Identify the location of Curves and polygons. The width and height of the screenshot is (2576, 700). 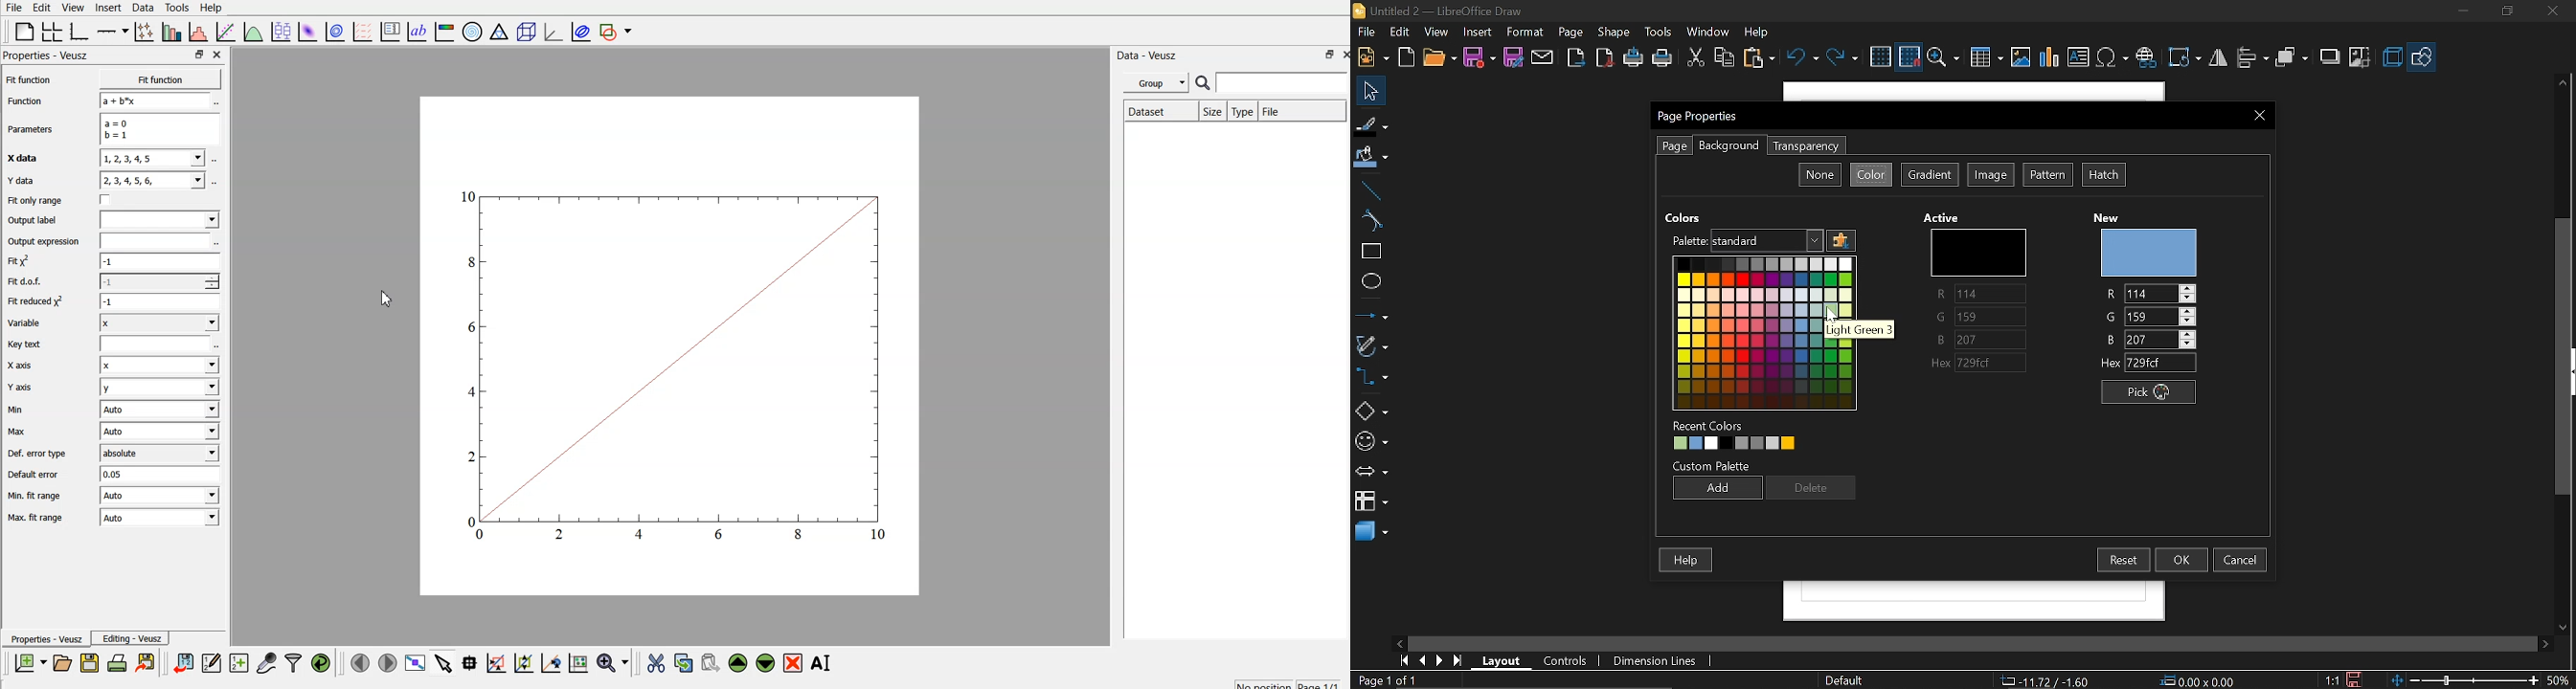
(1371, 348).